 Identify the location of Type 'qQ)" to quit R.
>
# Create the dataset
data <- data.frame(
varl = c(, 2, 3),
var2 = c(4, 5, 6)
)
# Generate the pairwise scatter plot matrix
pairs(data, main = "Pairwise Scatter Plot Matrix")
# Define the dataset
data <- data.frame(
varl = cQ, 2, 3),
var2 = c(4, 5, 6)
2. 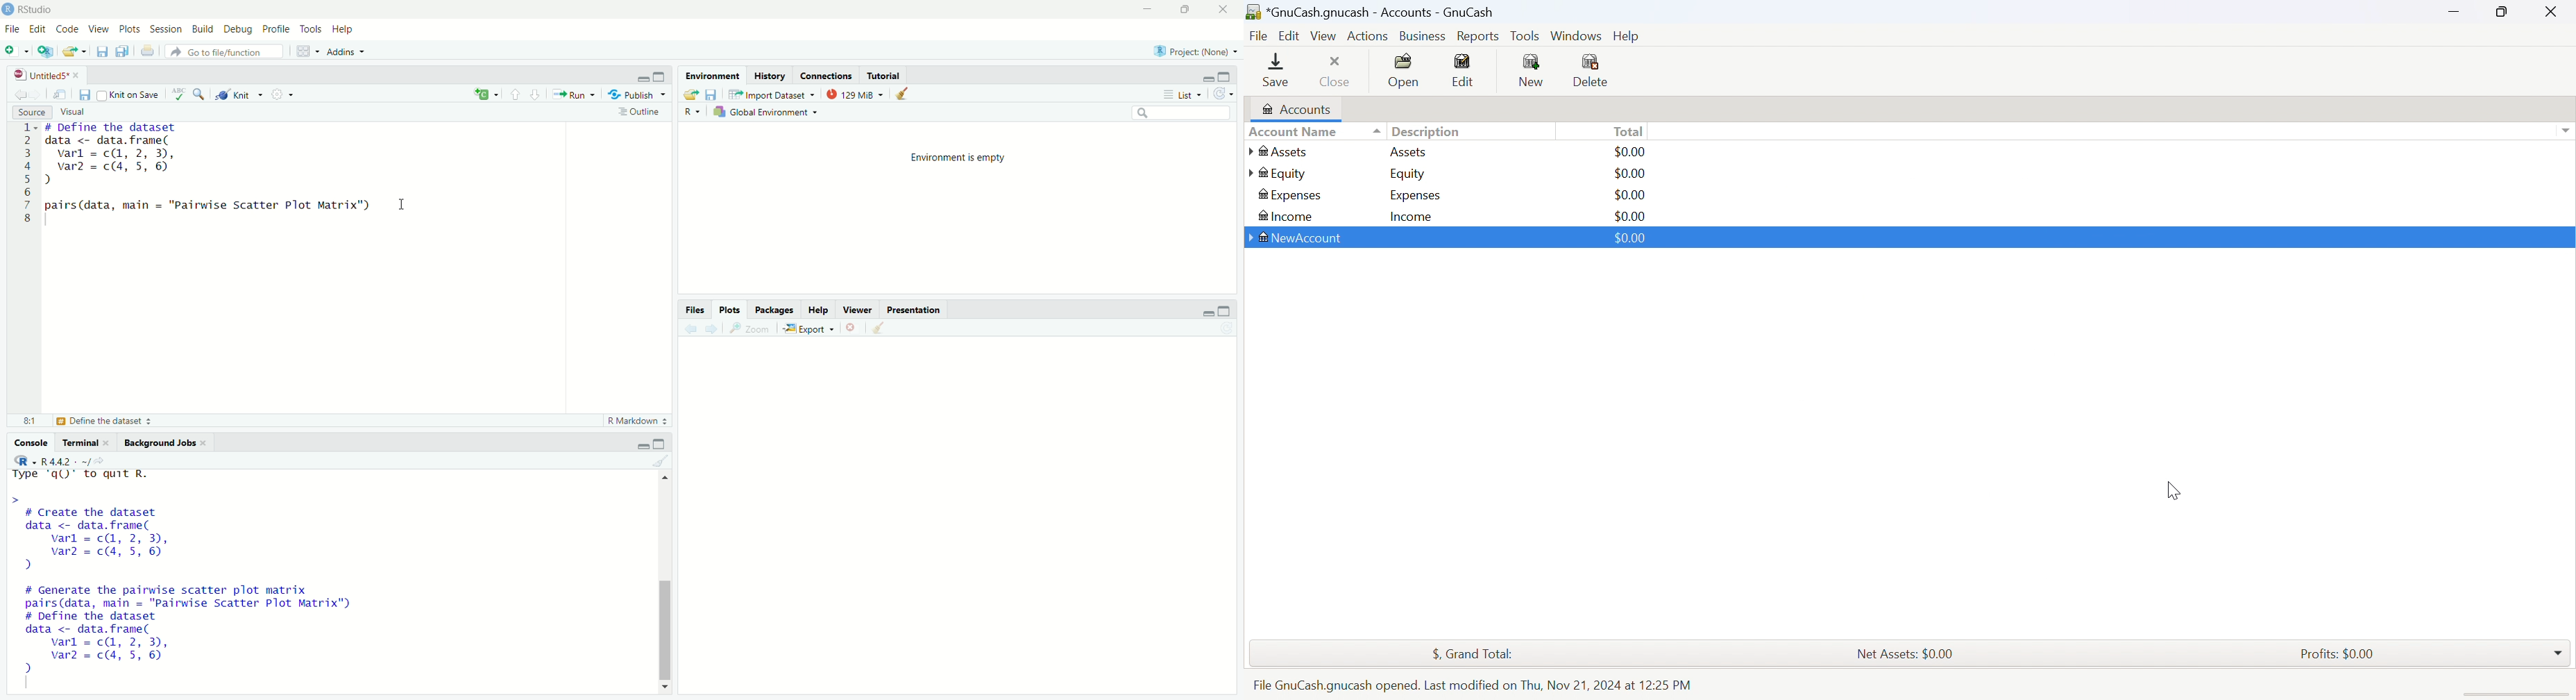
(226, 576).